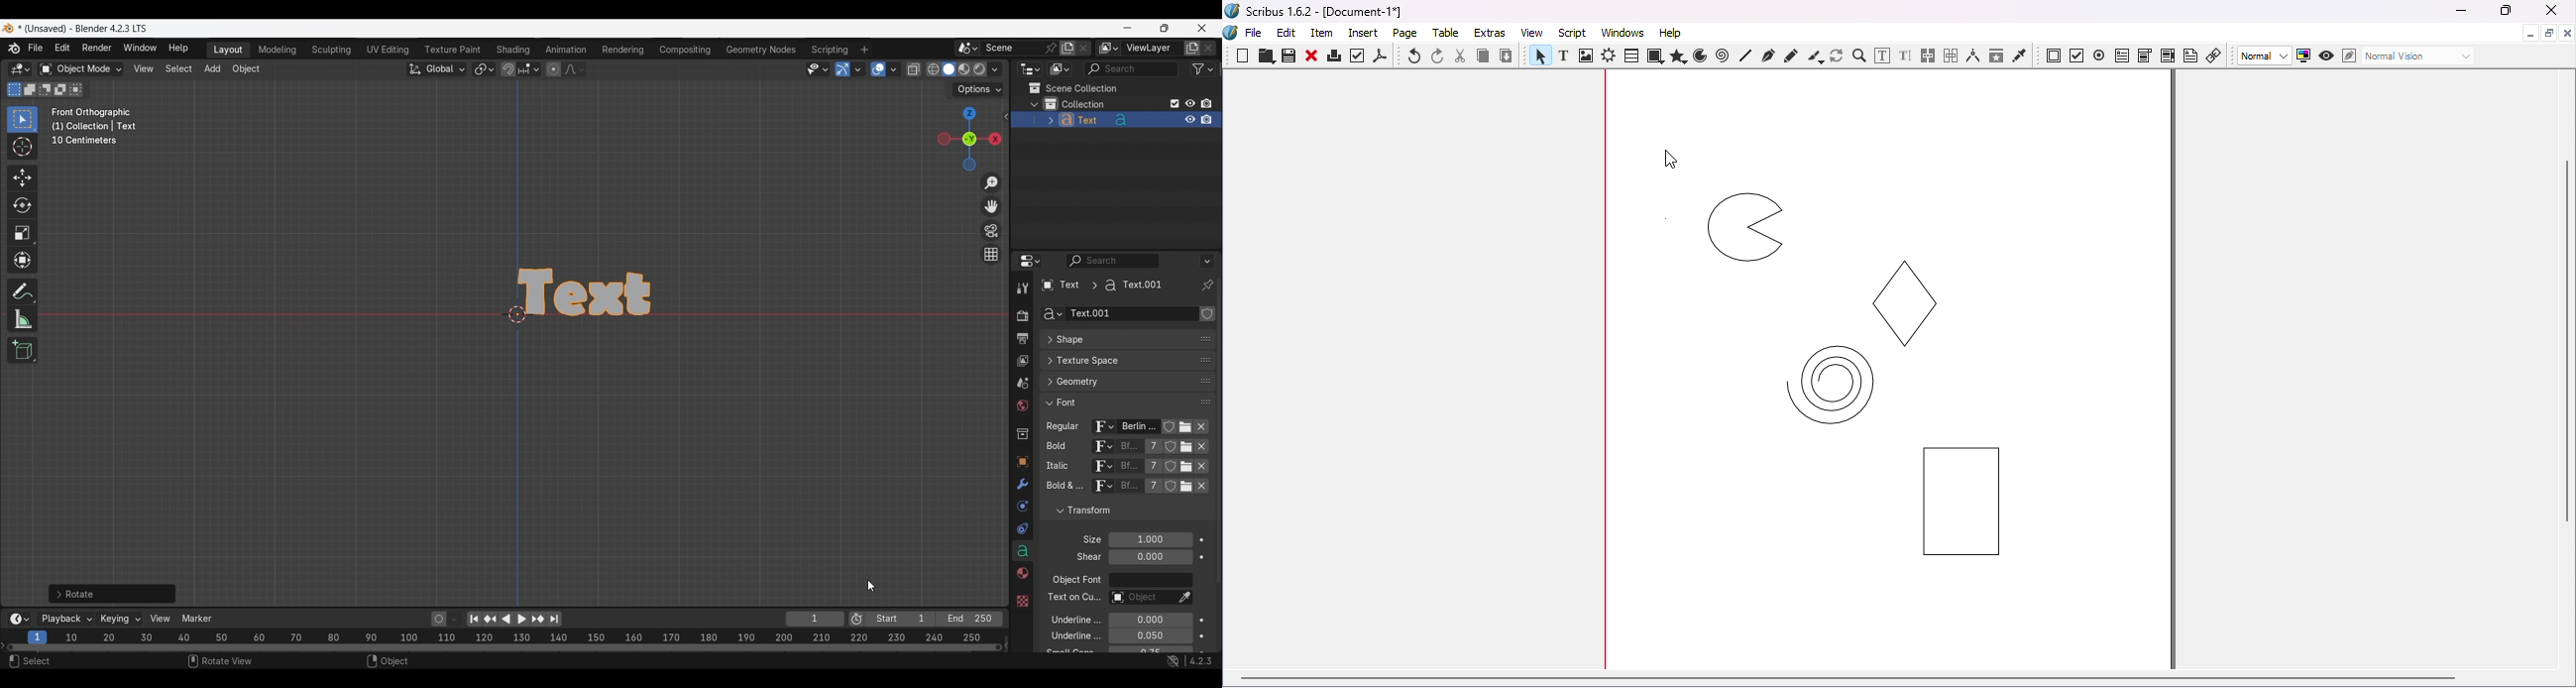 Image resolution: width=2576 pixels, height=700 pixels. Describe the element at coordinates (22, 205) in the screenshot. I see `Rotate` at that location.